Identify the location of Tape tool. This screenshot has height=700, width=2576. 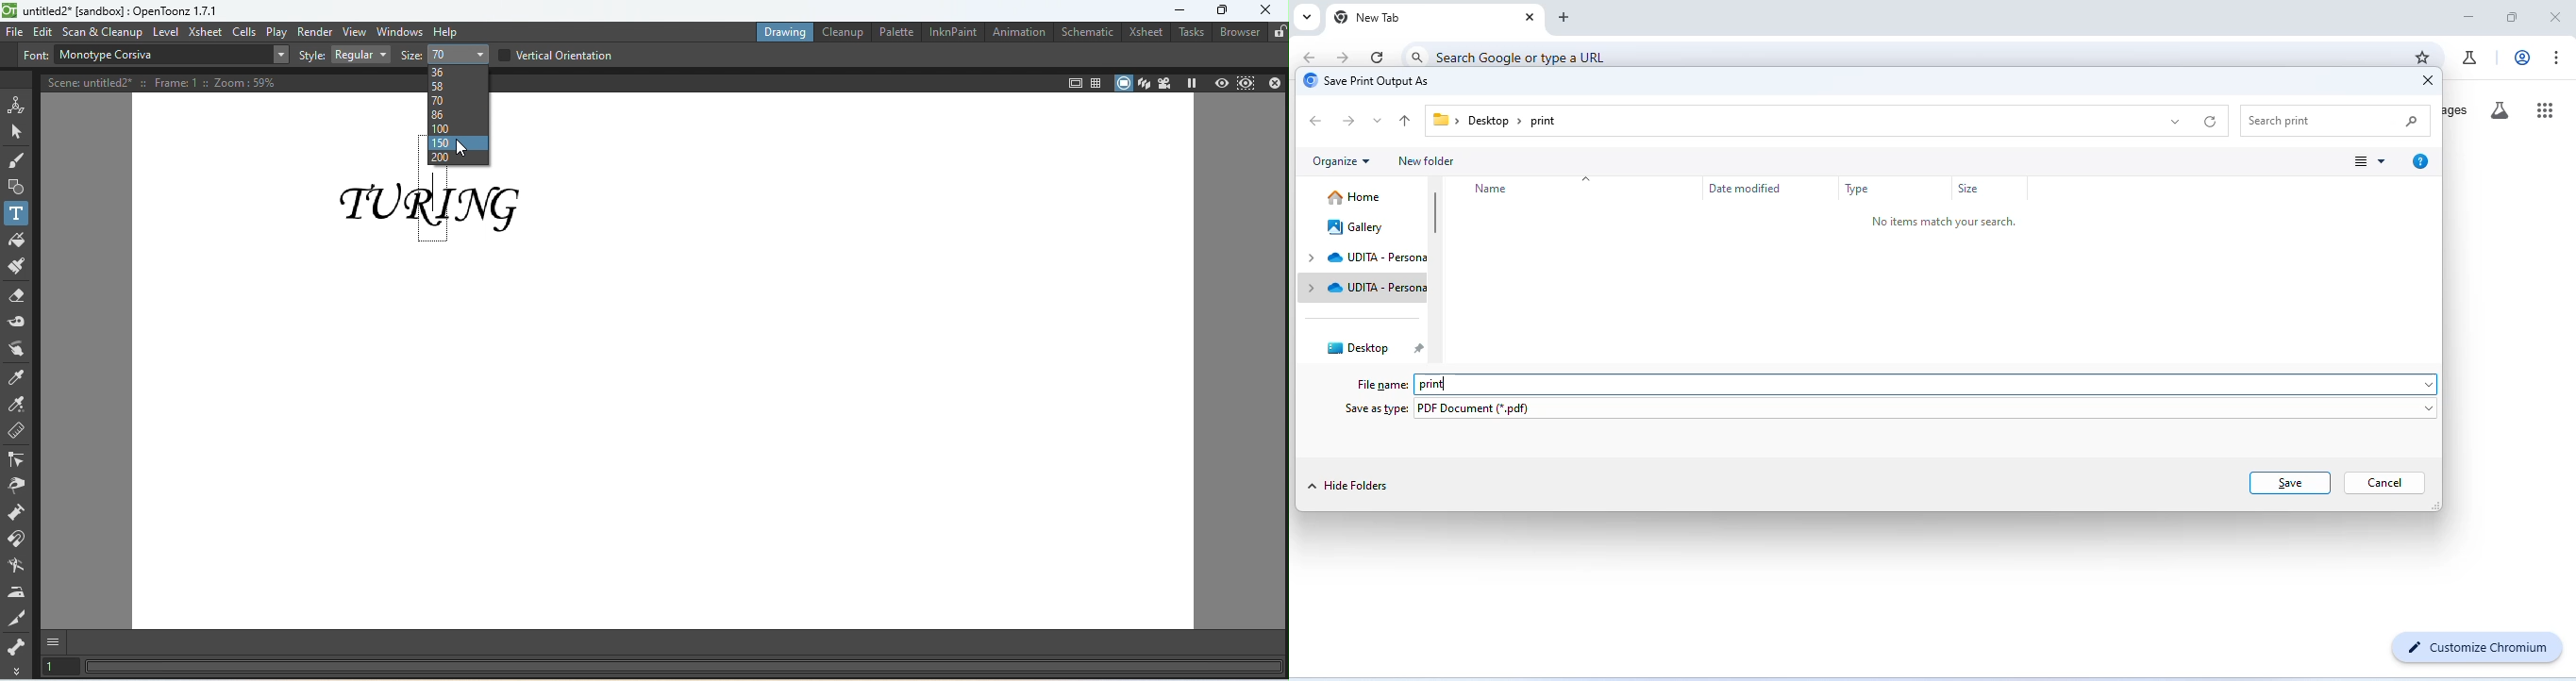
(19, 319).